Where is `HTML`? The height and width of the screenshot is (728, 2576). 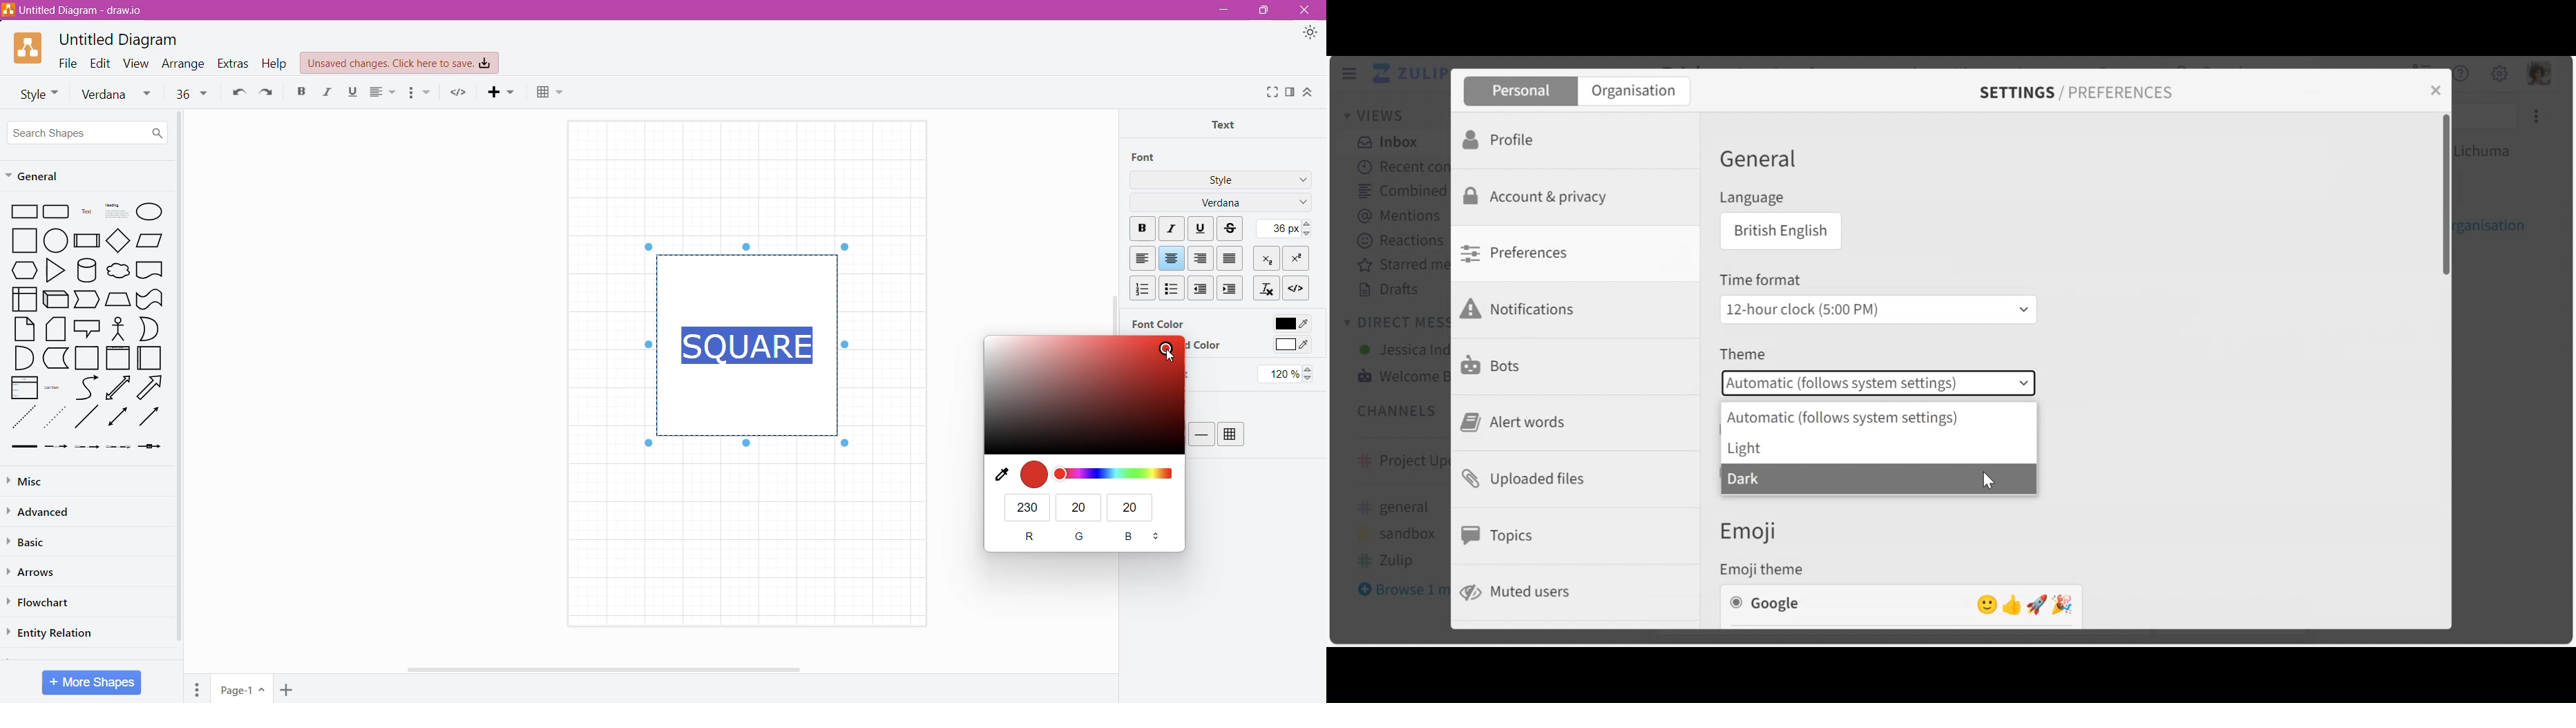 HTML is located at coordinates (1295, 287).